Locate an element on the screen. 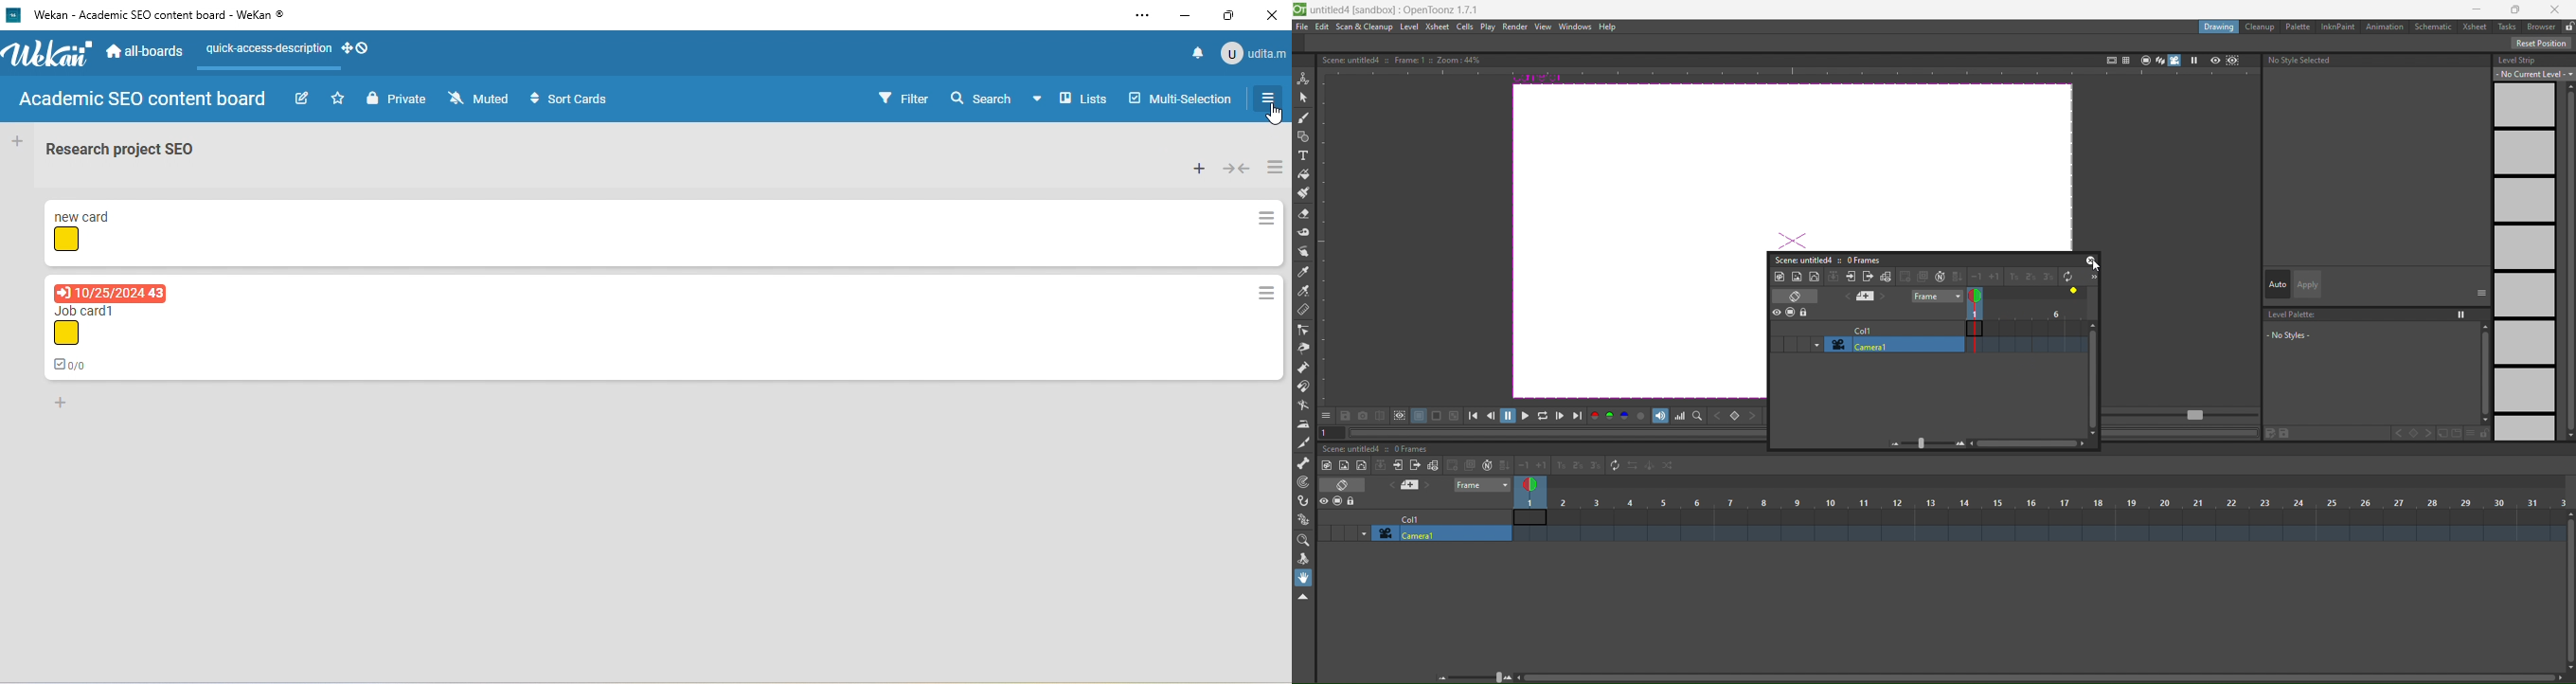 The height and width of the screenshot is (700, 2576). scene: untitled4 is located at coordinates (1801, 259).